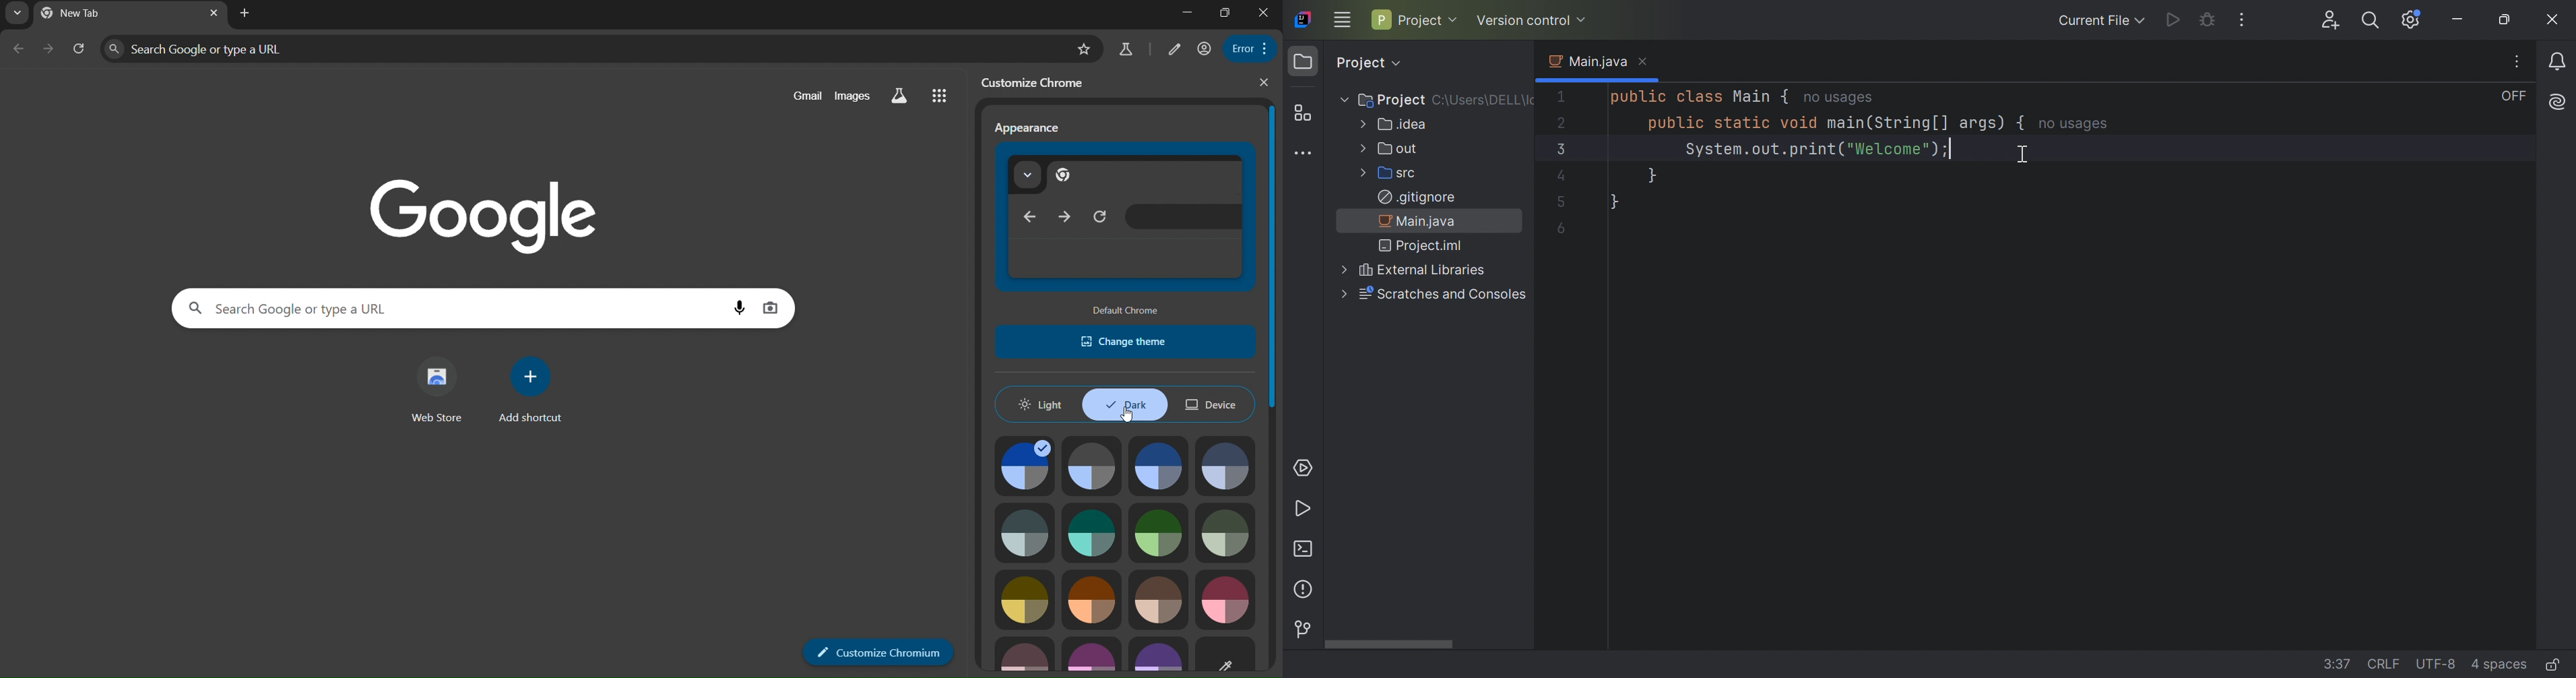 This screenshot has width=2576, height=700. I want to click on account, so click(1204, 49).